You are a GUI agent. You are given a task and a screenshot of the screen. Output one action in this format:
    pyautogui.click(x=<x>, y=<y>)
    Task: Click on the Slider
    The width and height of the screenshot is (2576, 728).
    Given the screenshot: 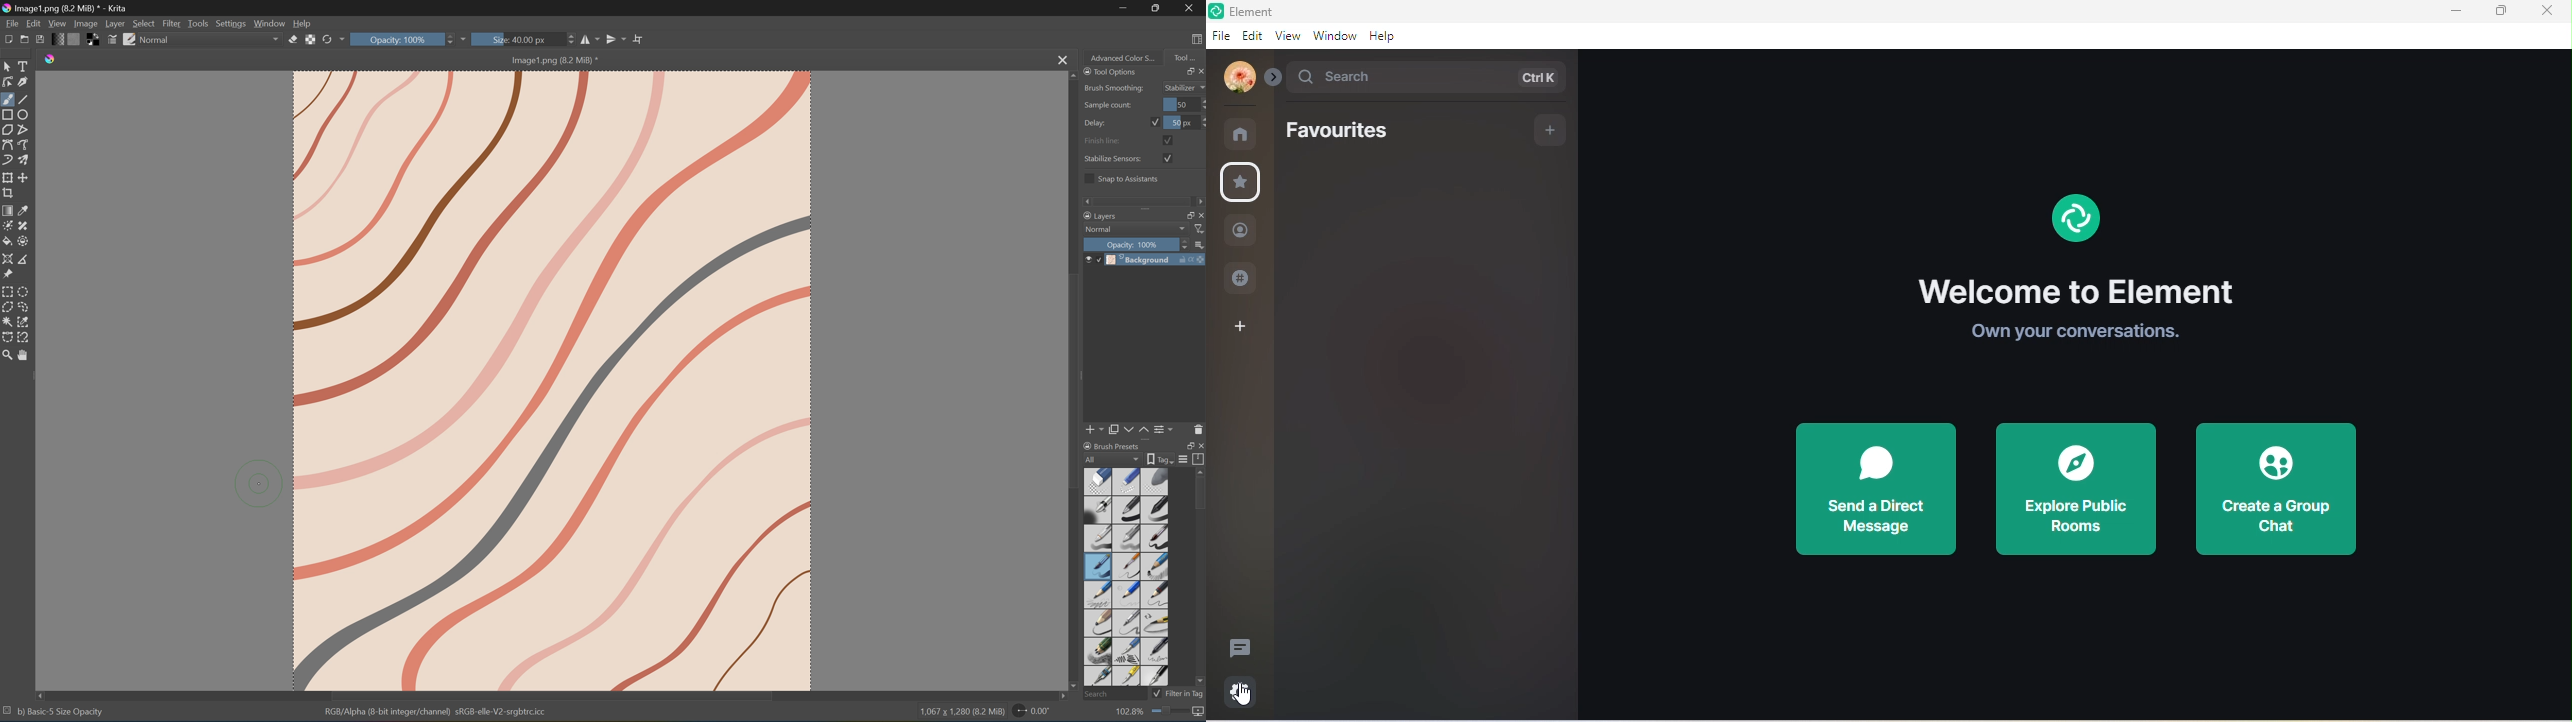 What is the action you would take?
    pyautogui.click(x=1170, y=711)
    